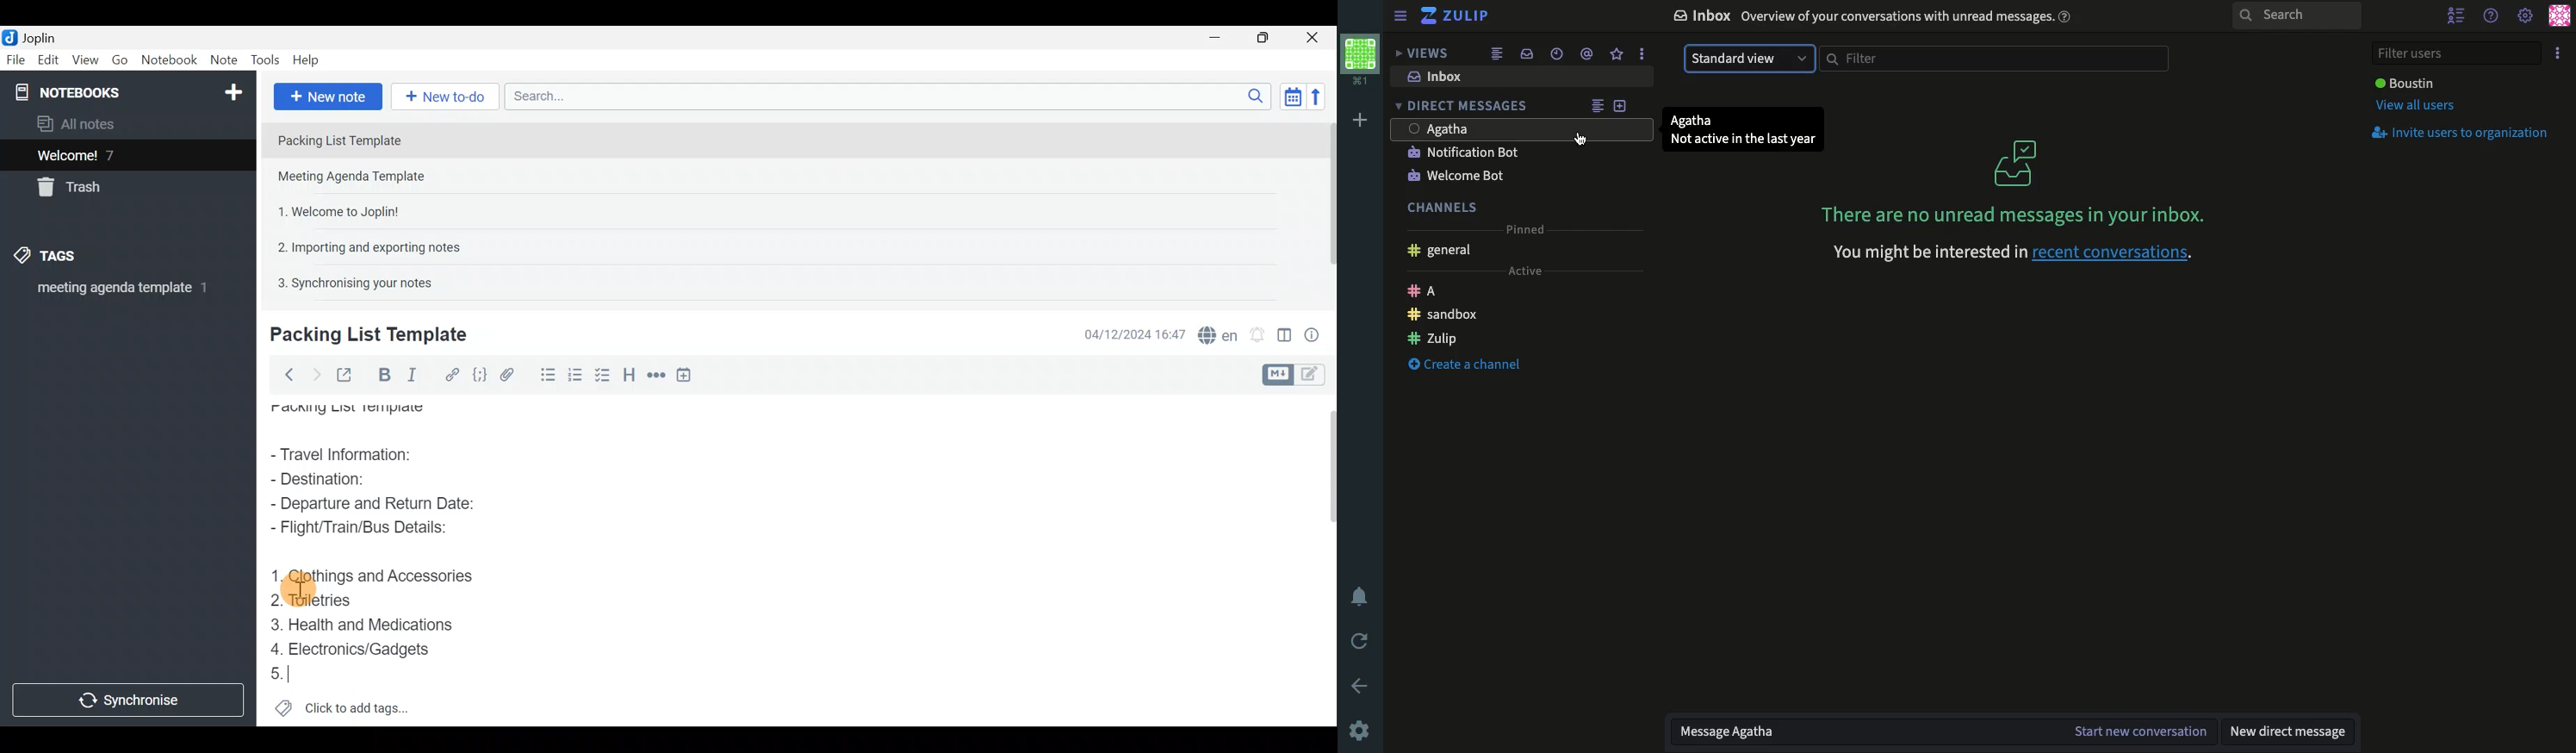 The image size is (2576, 756). I want to click on File, so click(14, 59).